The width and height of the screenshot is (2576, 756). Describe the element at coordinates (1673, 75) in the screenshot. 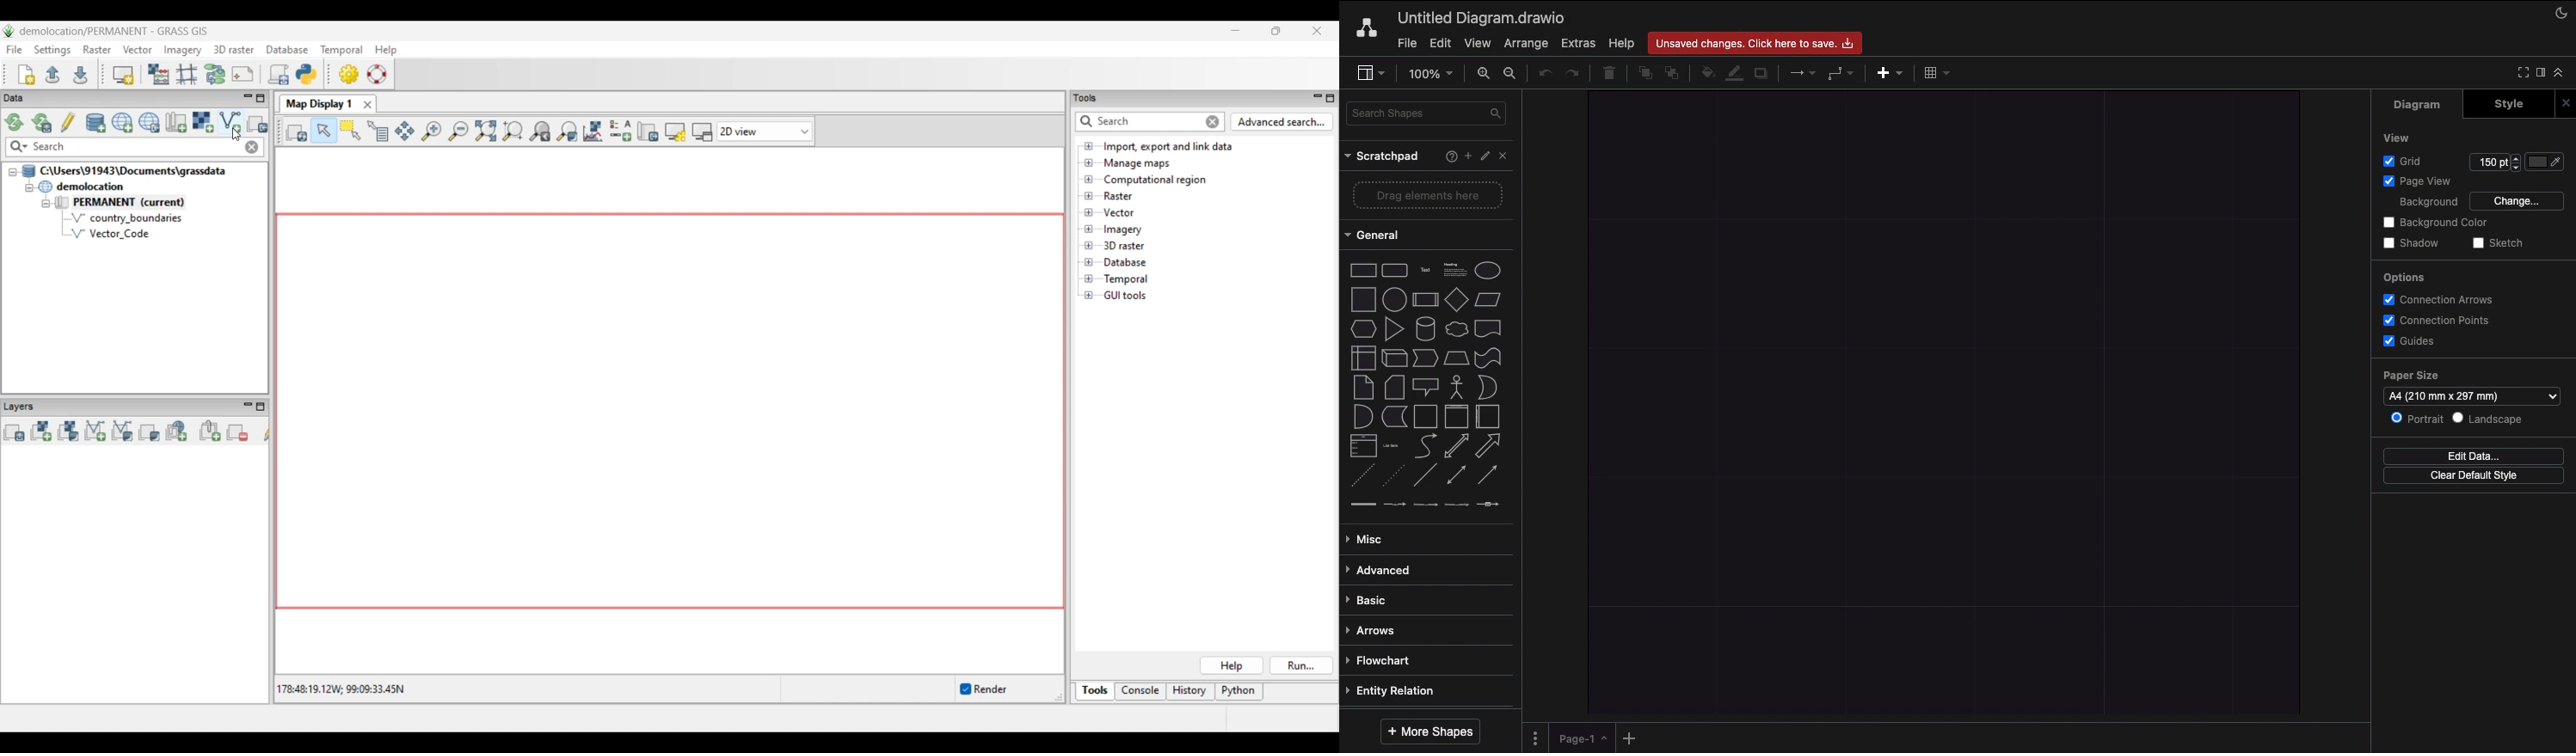

I see `Move to back` at that location.